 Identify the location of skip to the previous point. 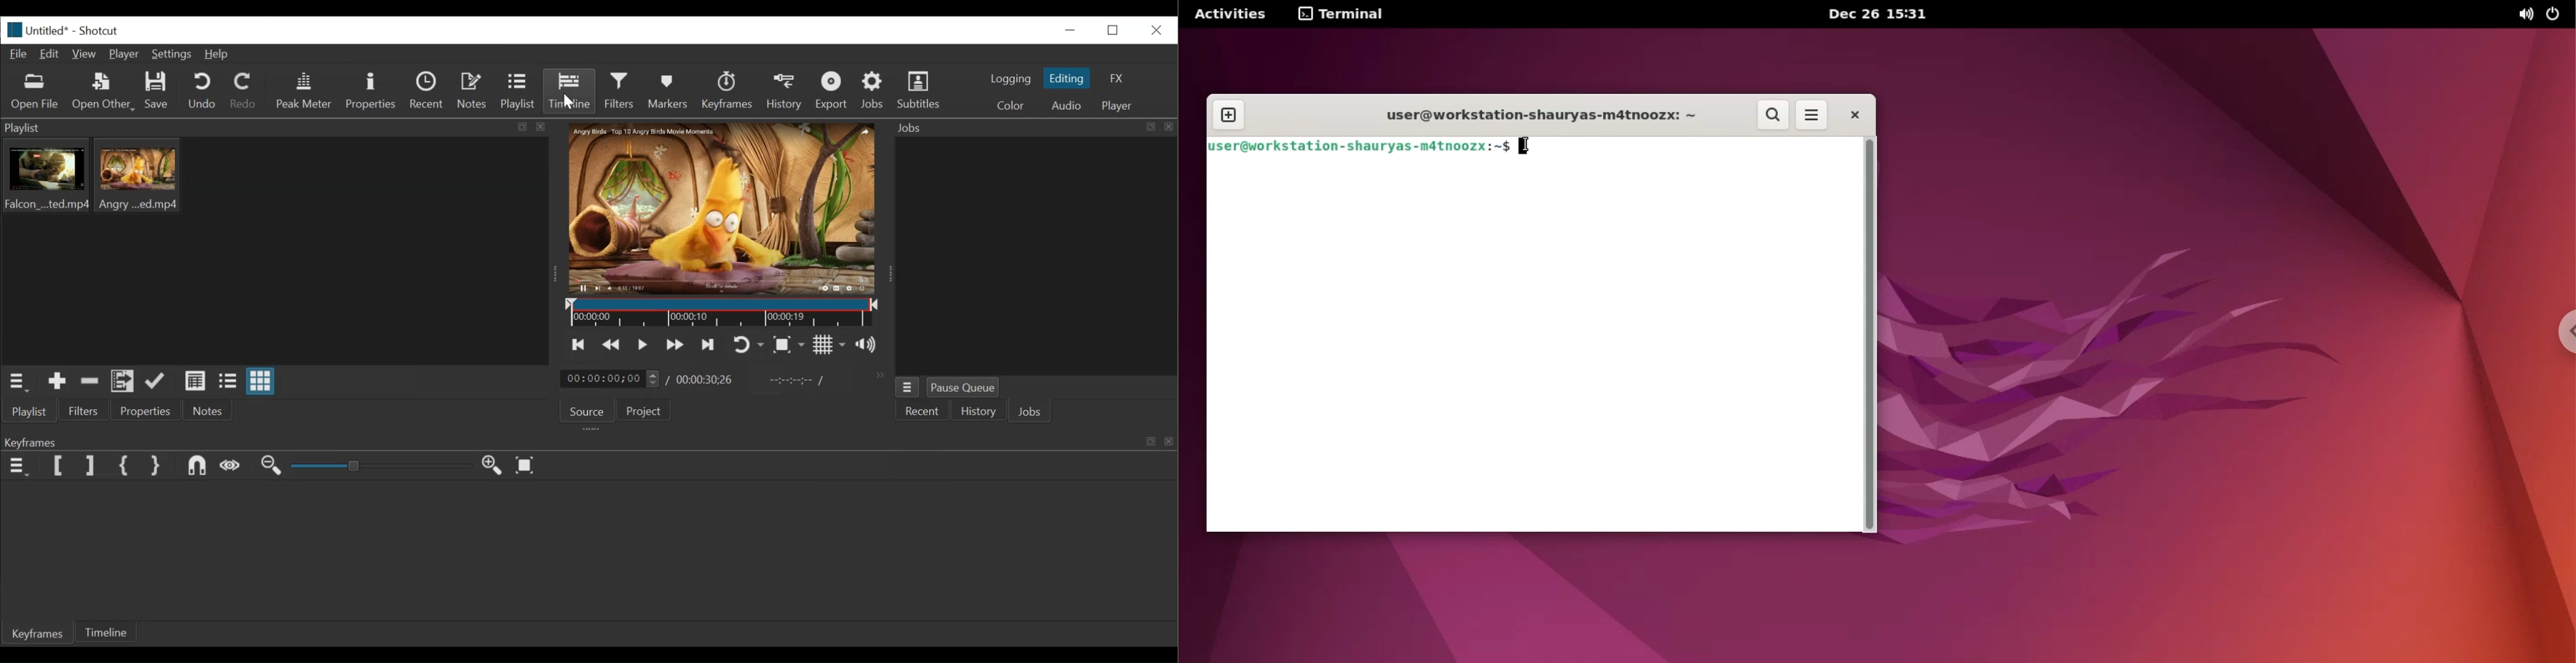
(579, 345).